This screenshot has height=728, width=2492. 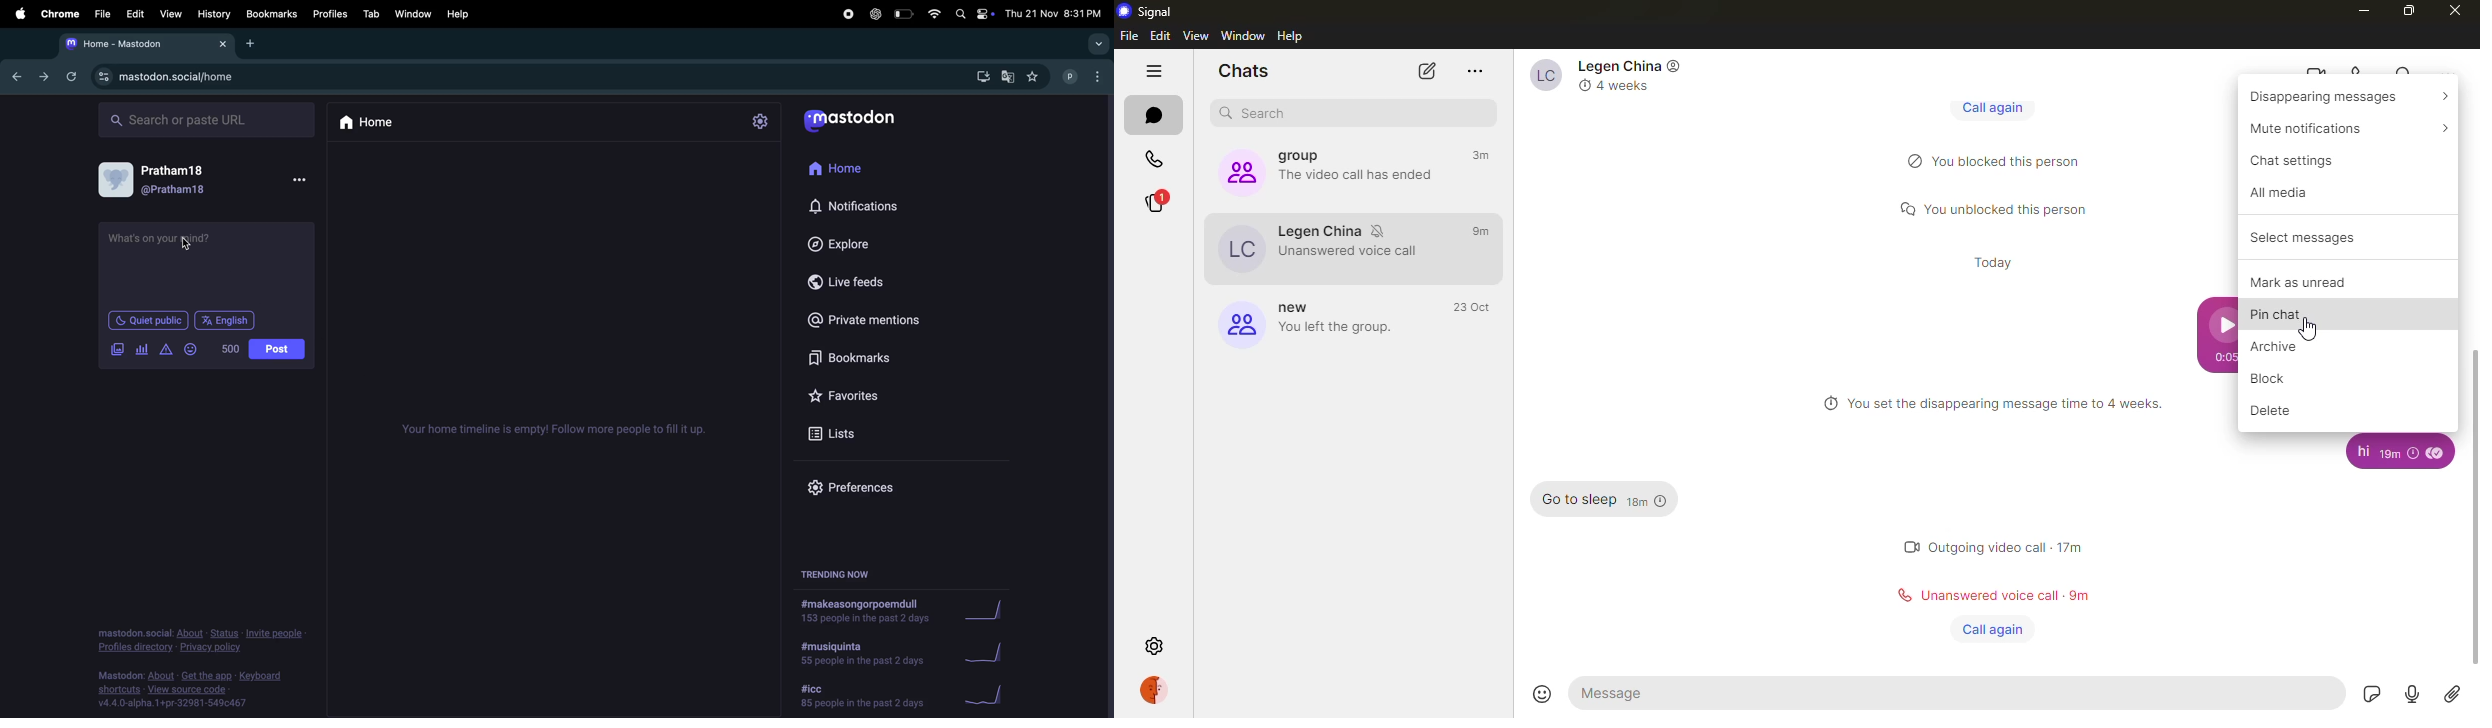 What do you see at coordinates (1986, 208) in the screenshot?
I see `status message` at bounding box center [1986, 208].